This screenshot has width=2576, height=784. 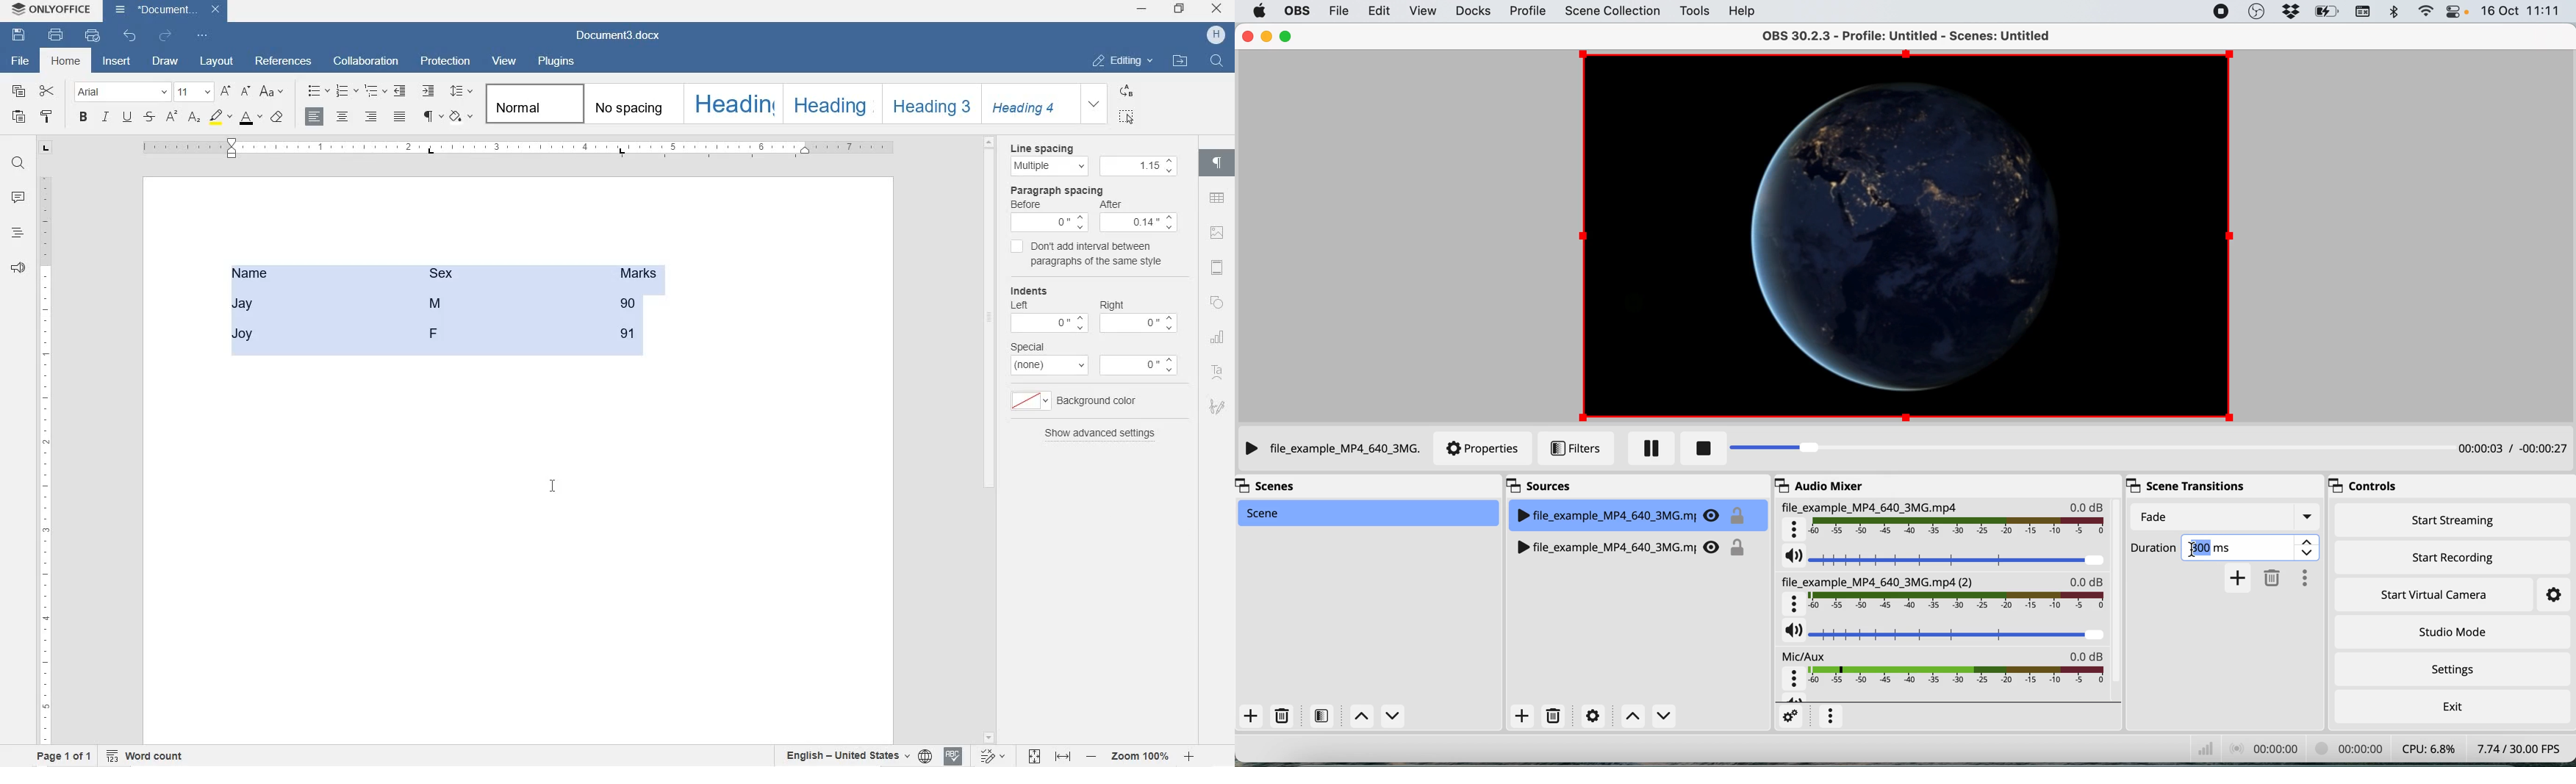 What do you see at coordinates (226, 92) in the screenshot?
I see `INCREMENT FONT SIZE` at bounding box center [226, 92].